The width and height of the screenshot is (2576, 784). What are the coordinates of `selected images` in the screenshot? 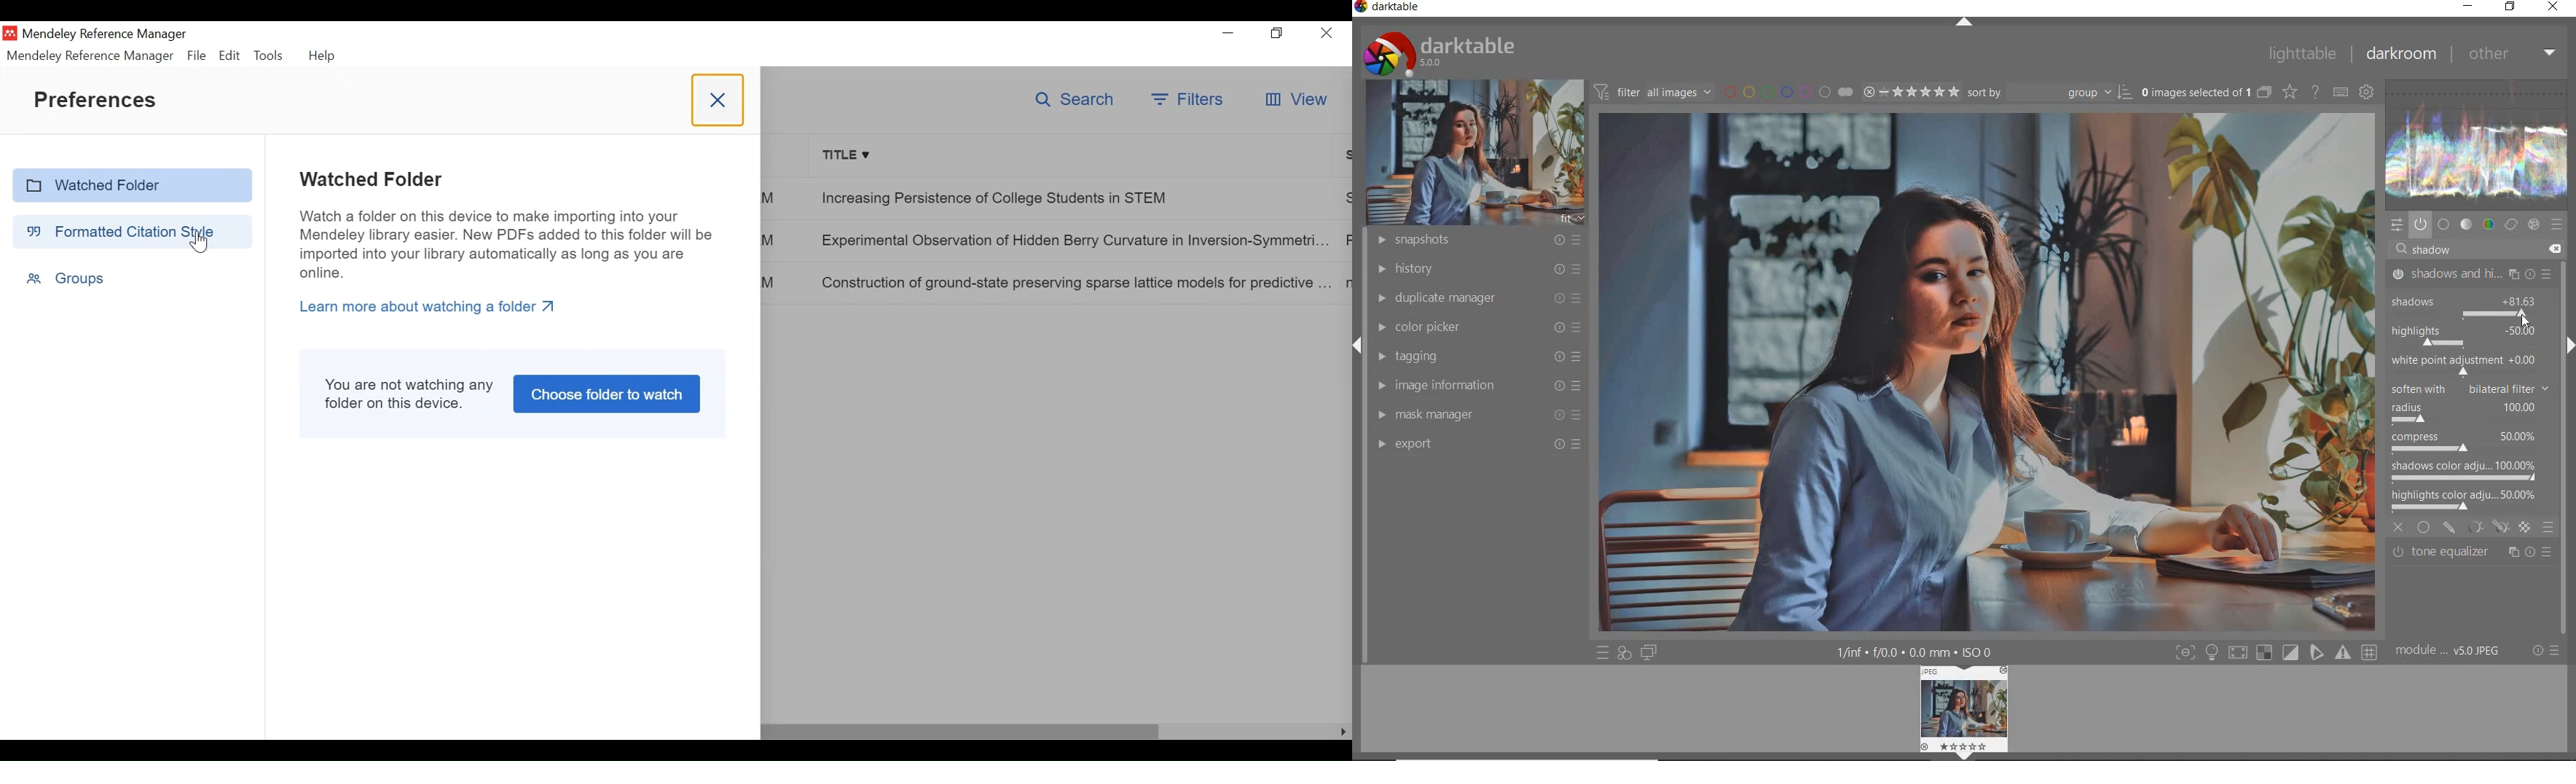 It's located at (2194, 92).